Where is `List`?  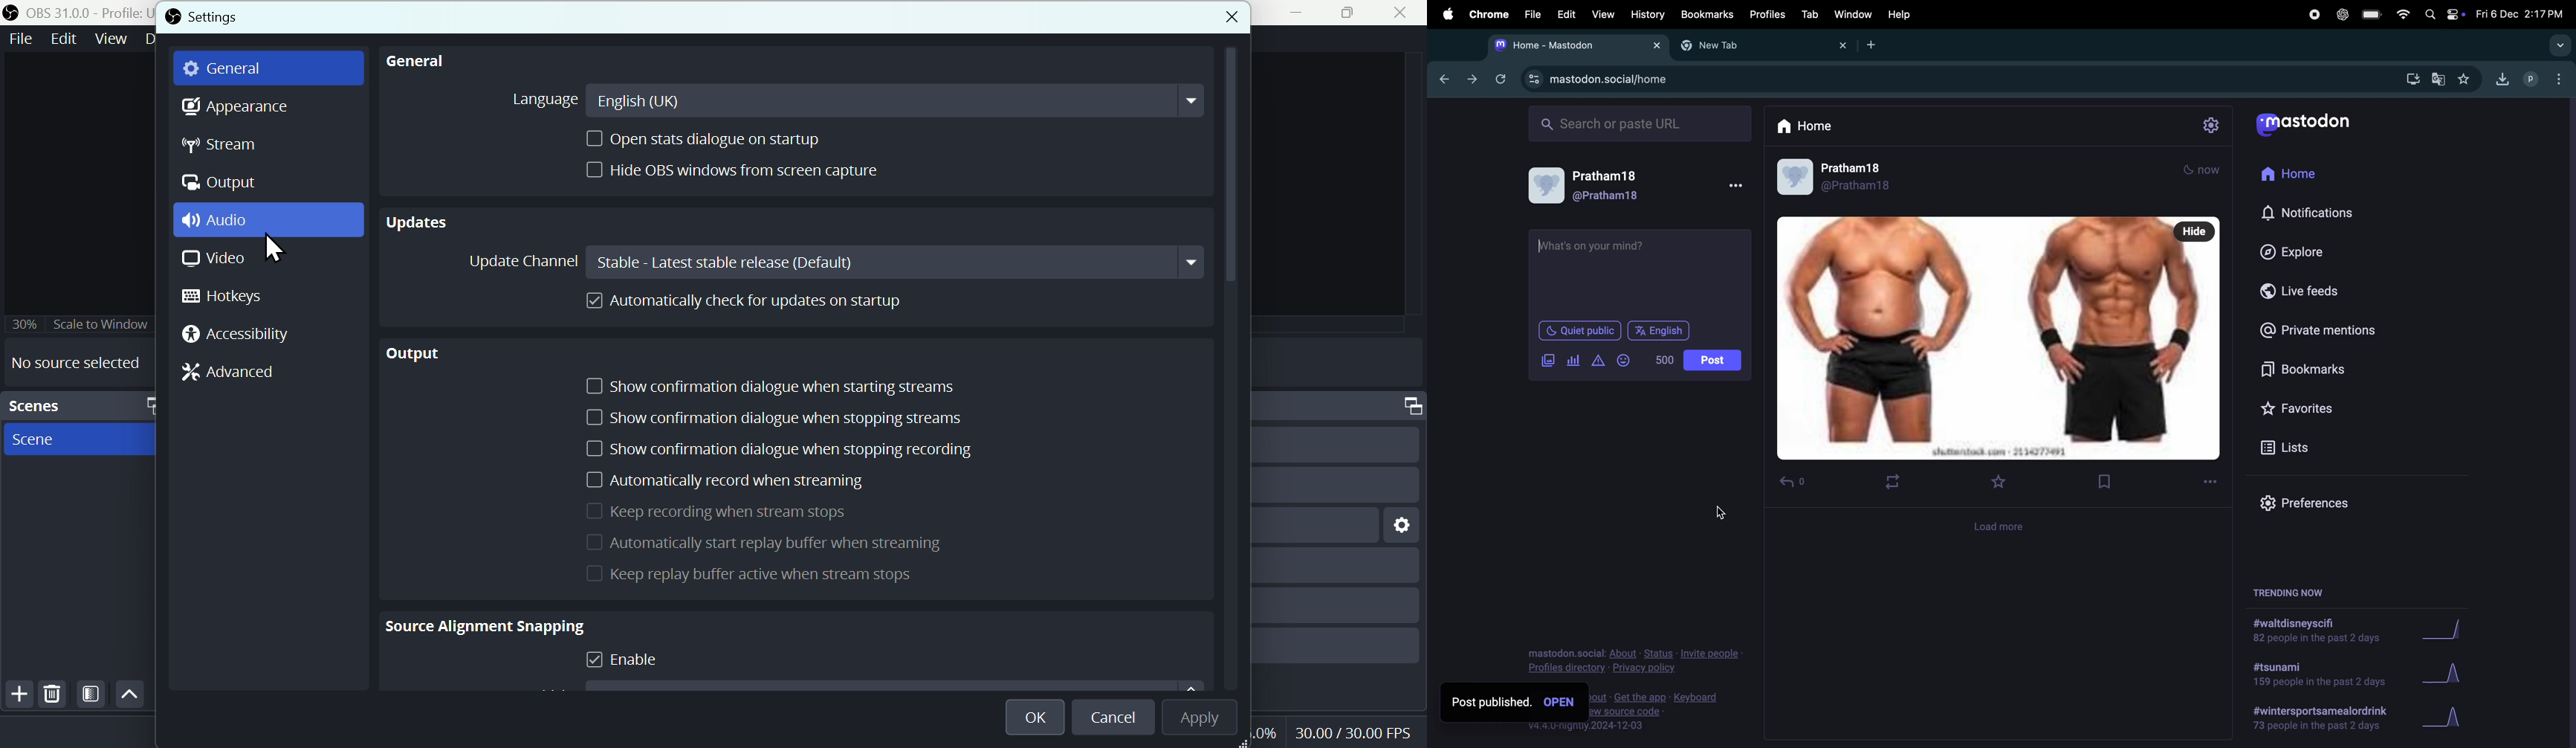 List is located at coordinates (2303, 448).